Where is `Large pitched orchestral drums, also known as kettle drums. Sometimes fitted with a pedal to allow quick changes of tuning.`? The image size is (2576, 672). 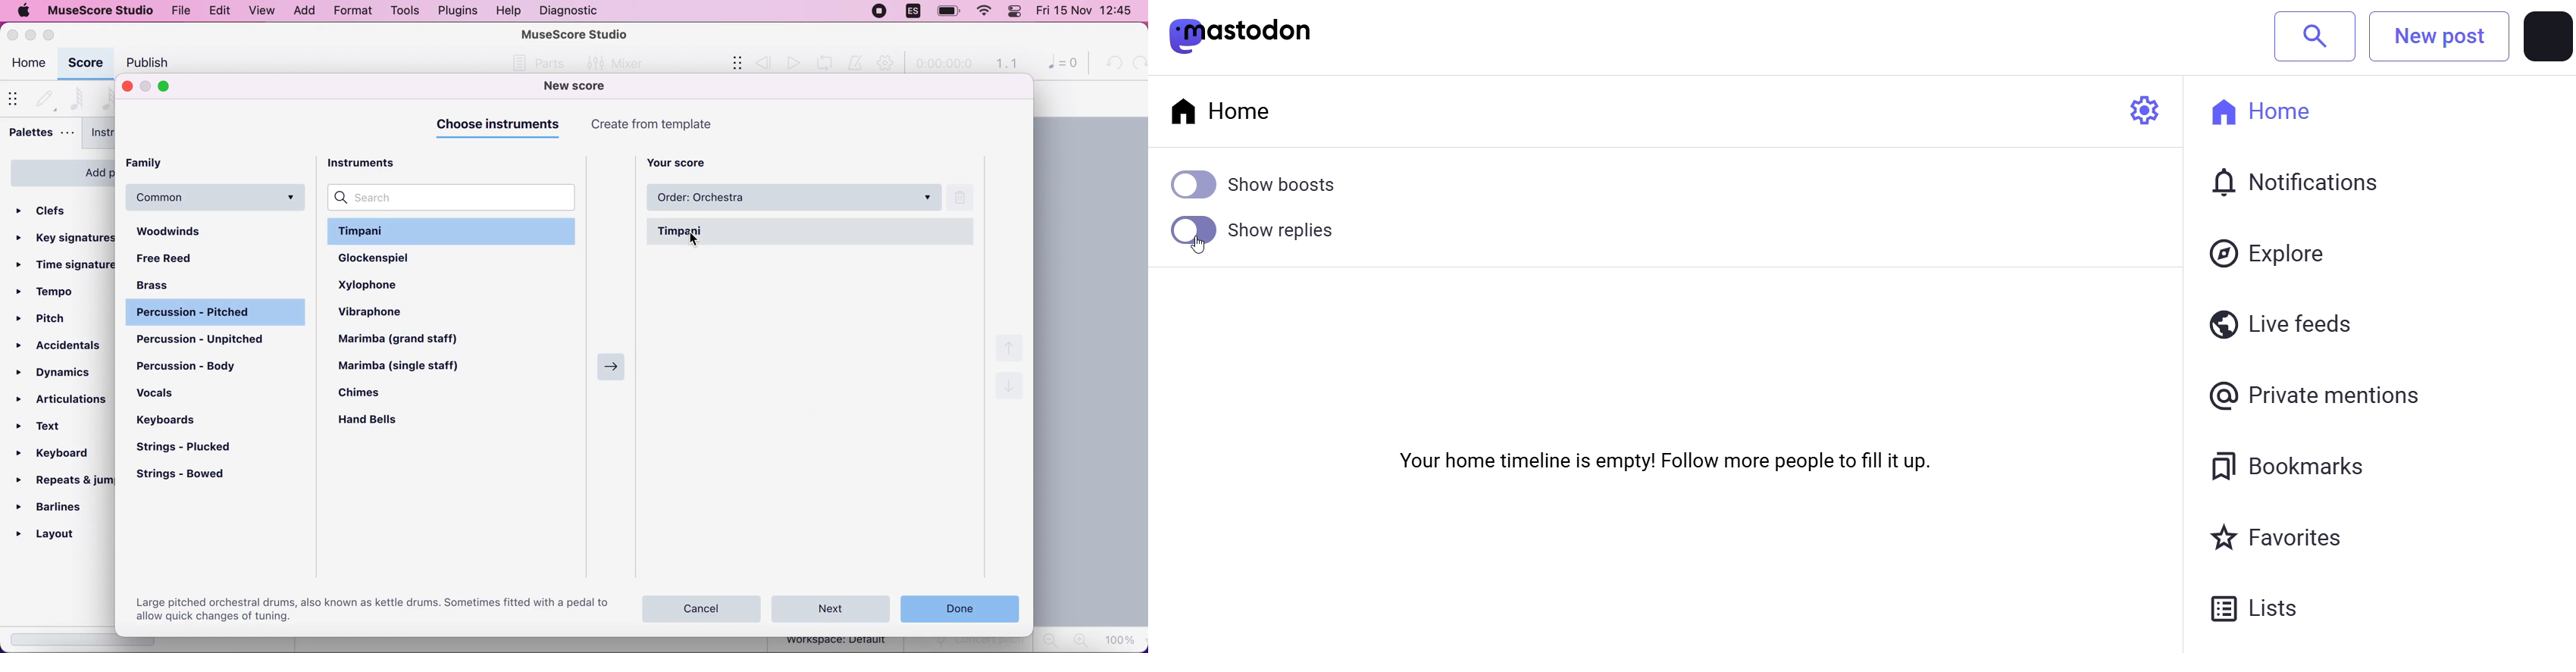
Large pitched orchestral drums, also known as kettle drums. Sometimes fitted with a pedal to allow quick changes of tuning. is located at coordinates (370, 608).